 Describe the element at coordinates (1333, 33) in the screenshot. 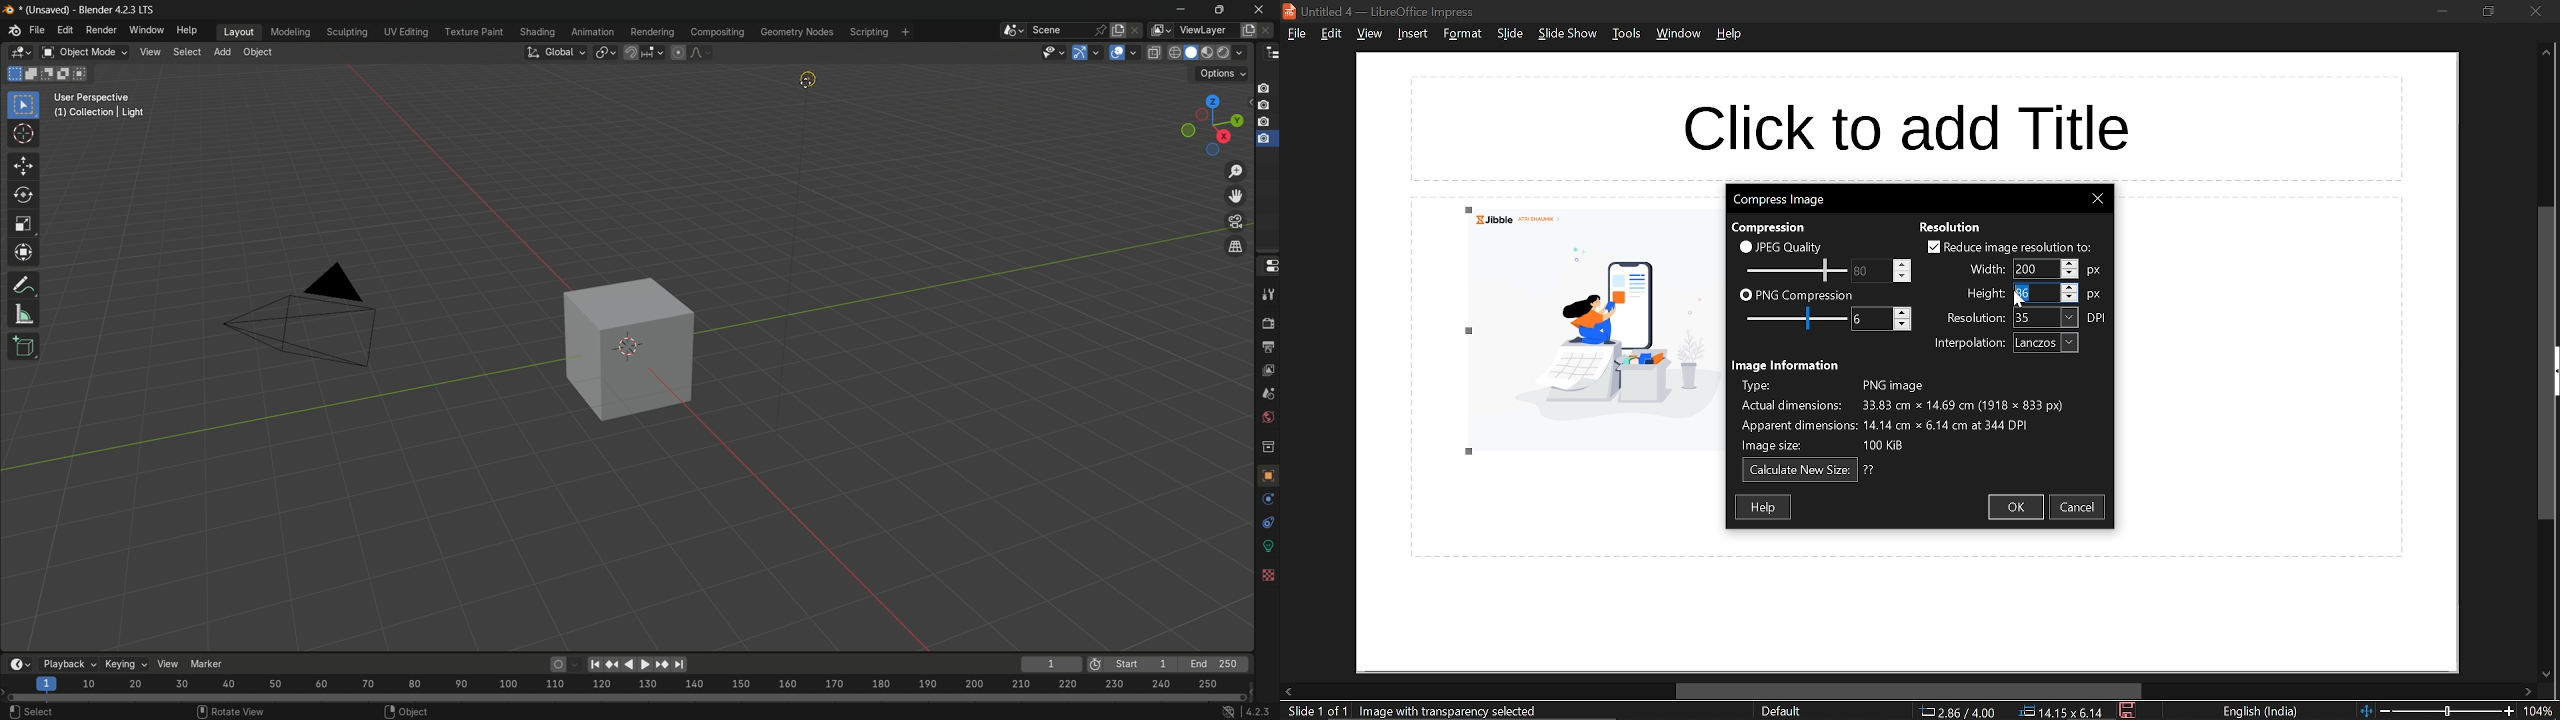

I see `edit` at that location.